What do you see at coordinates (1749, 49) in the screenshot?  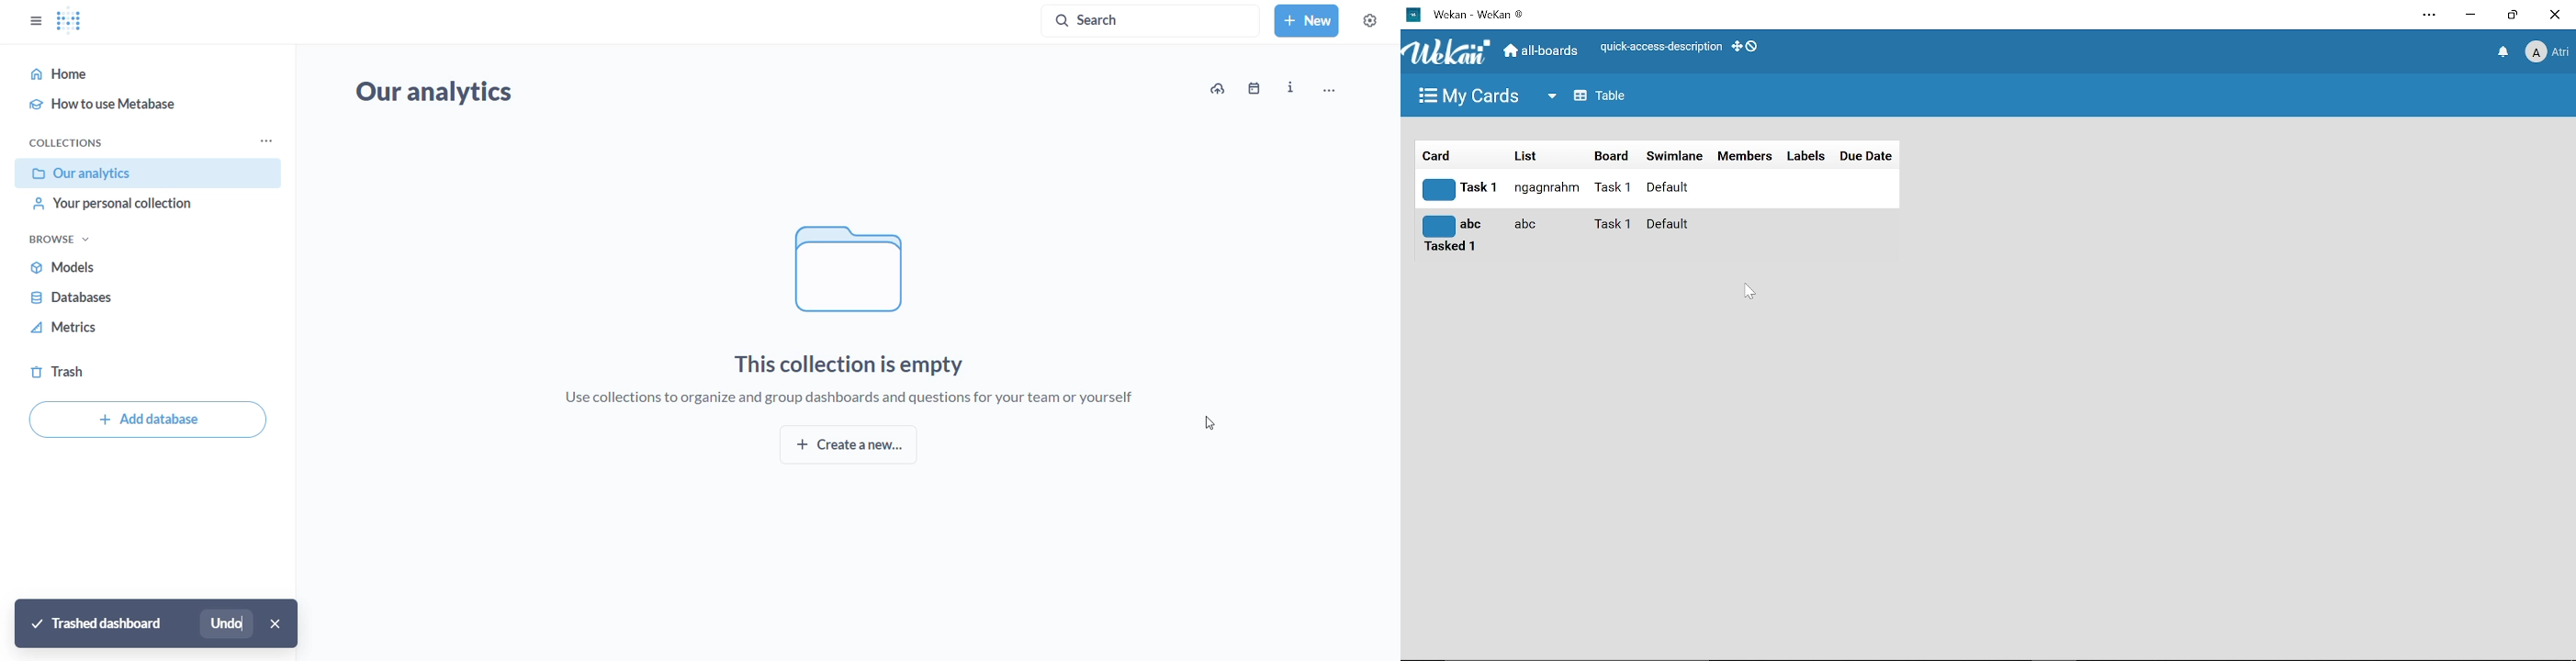 I see `Show desktop drag handles` at bounding box center [1749, 49].